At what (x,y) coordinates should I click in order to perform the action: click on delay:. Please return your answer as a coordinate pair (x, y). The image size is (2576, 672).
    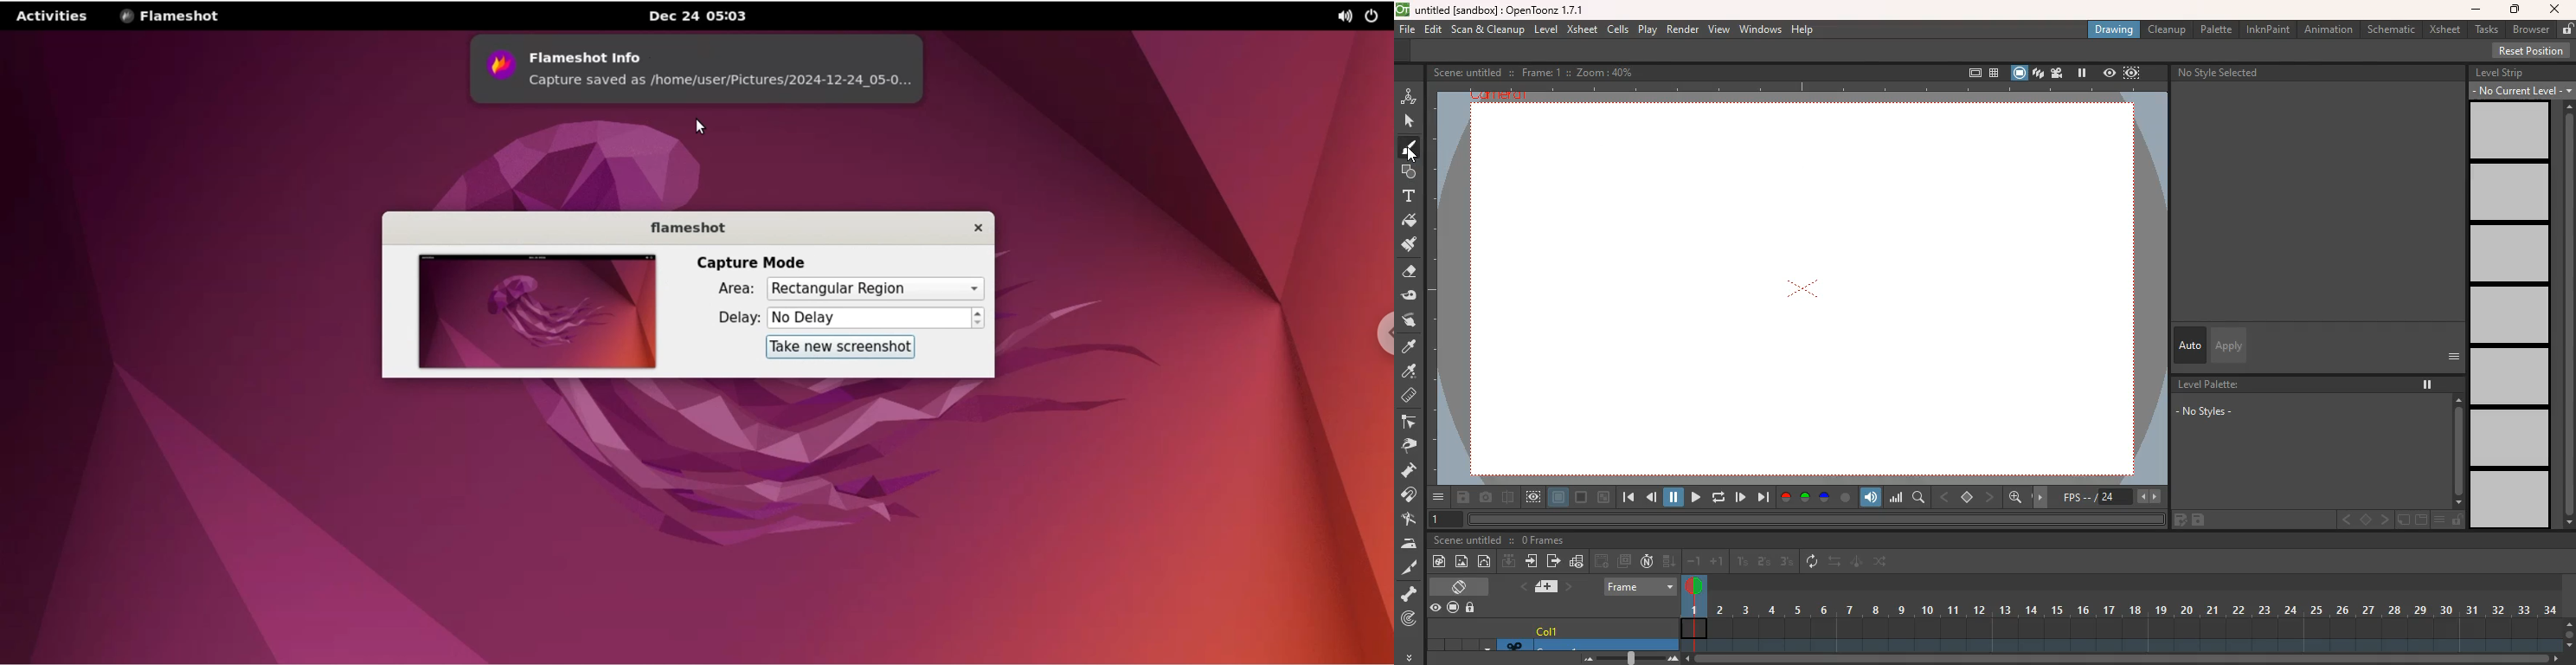
    Looking at the image, I should click on (733, 316).